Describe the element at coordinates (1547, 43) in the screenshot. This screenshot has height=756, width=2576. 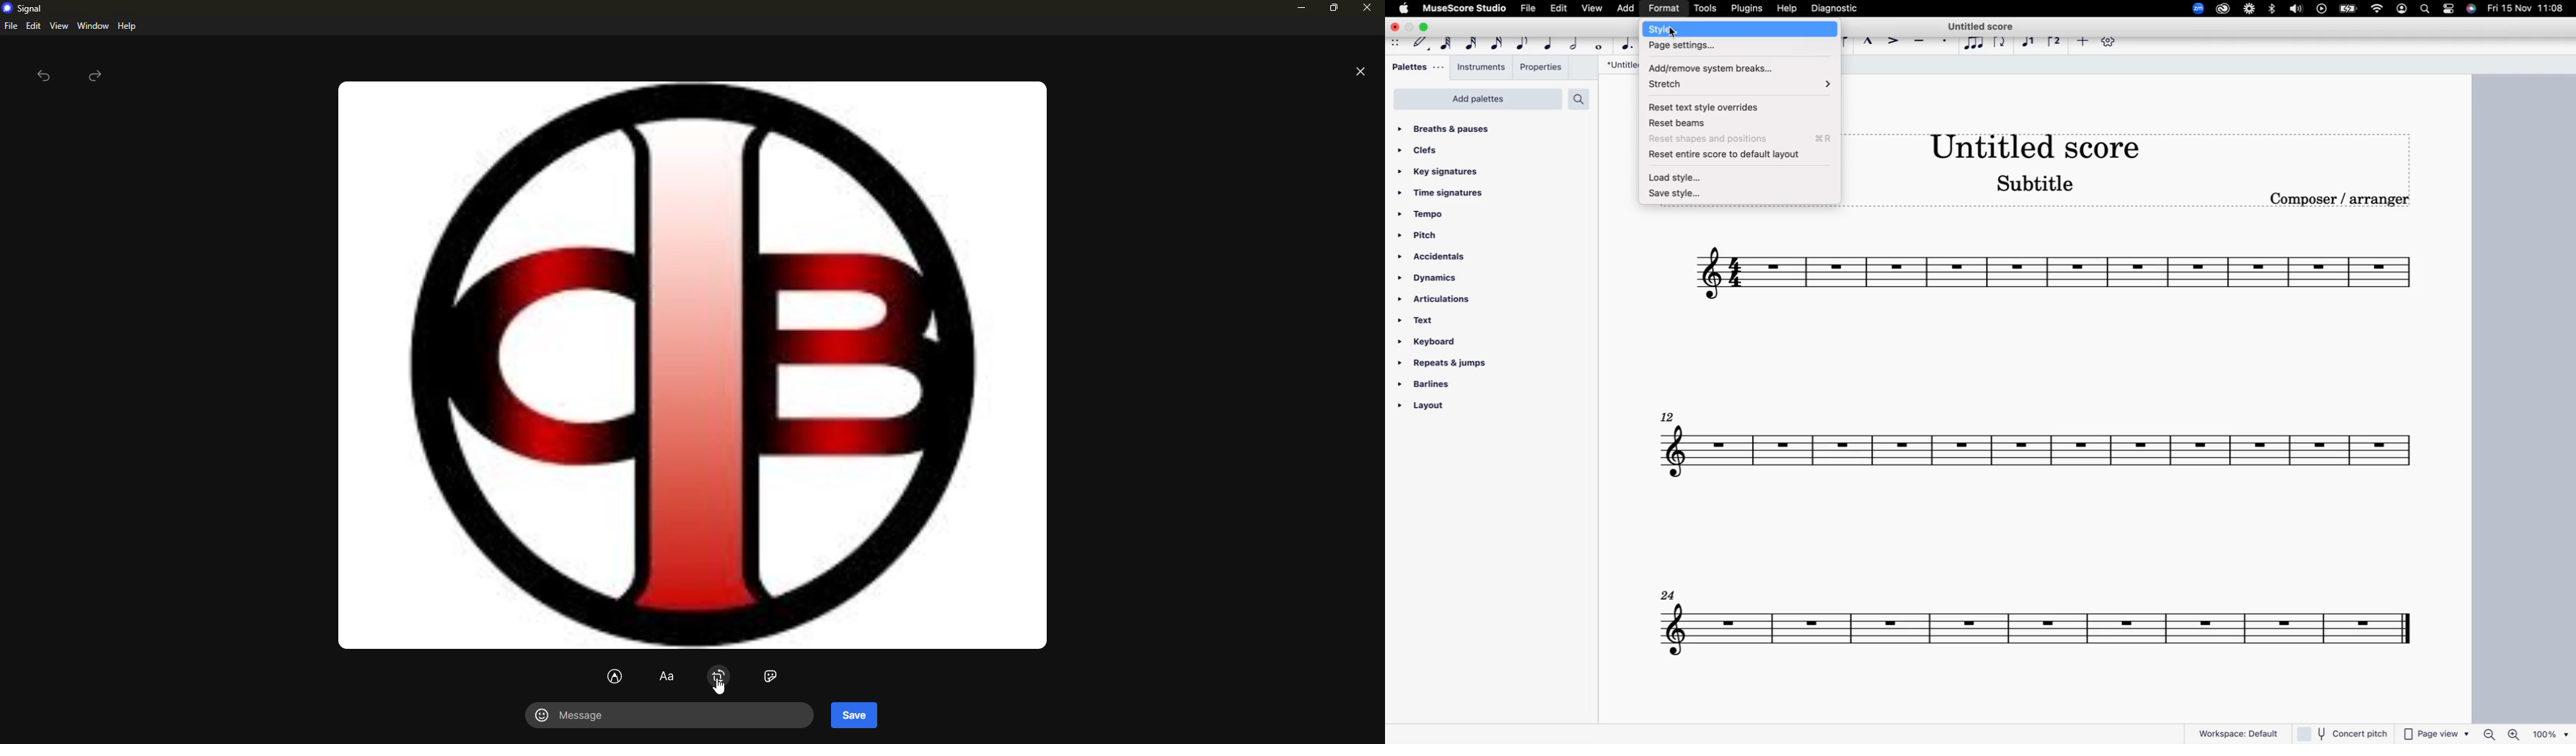
I see `quarter note` at that location.